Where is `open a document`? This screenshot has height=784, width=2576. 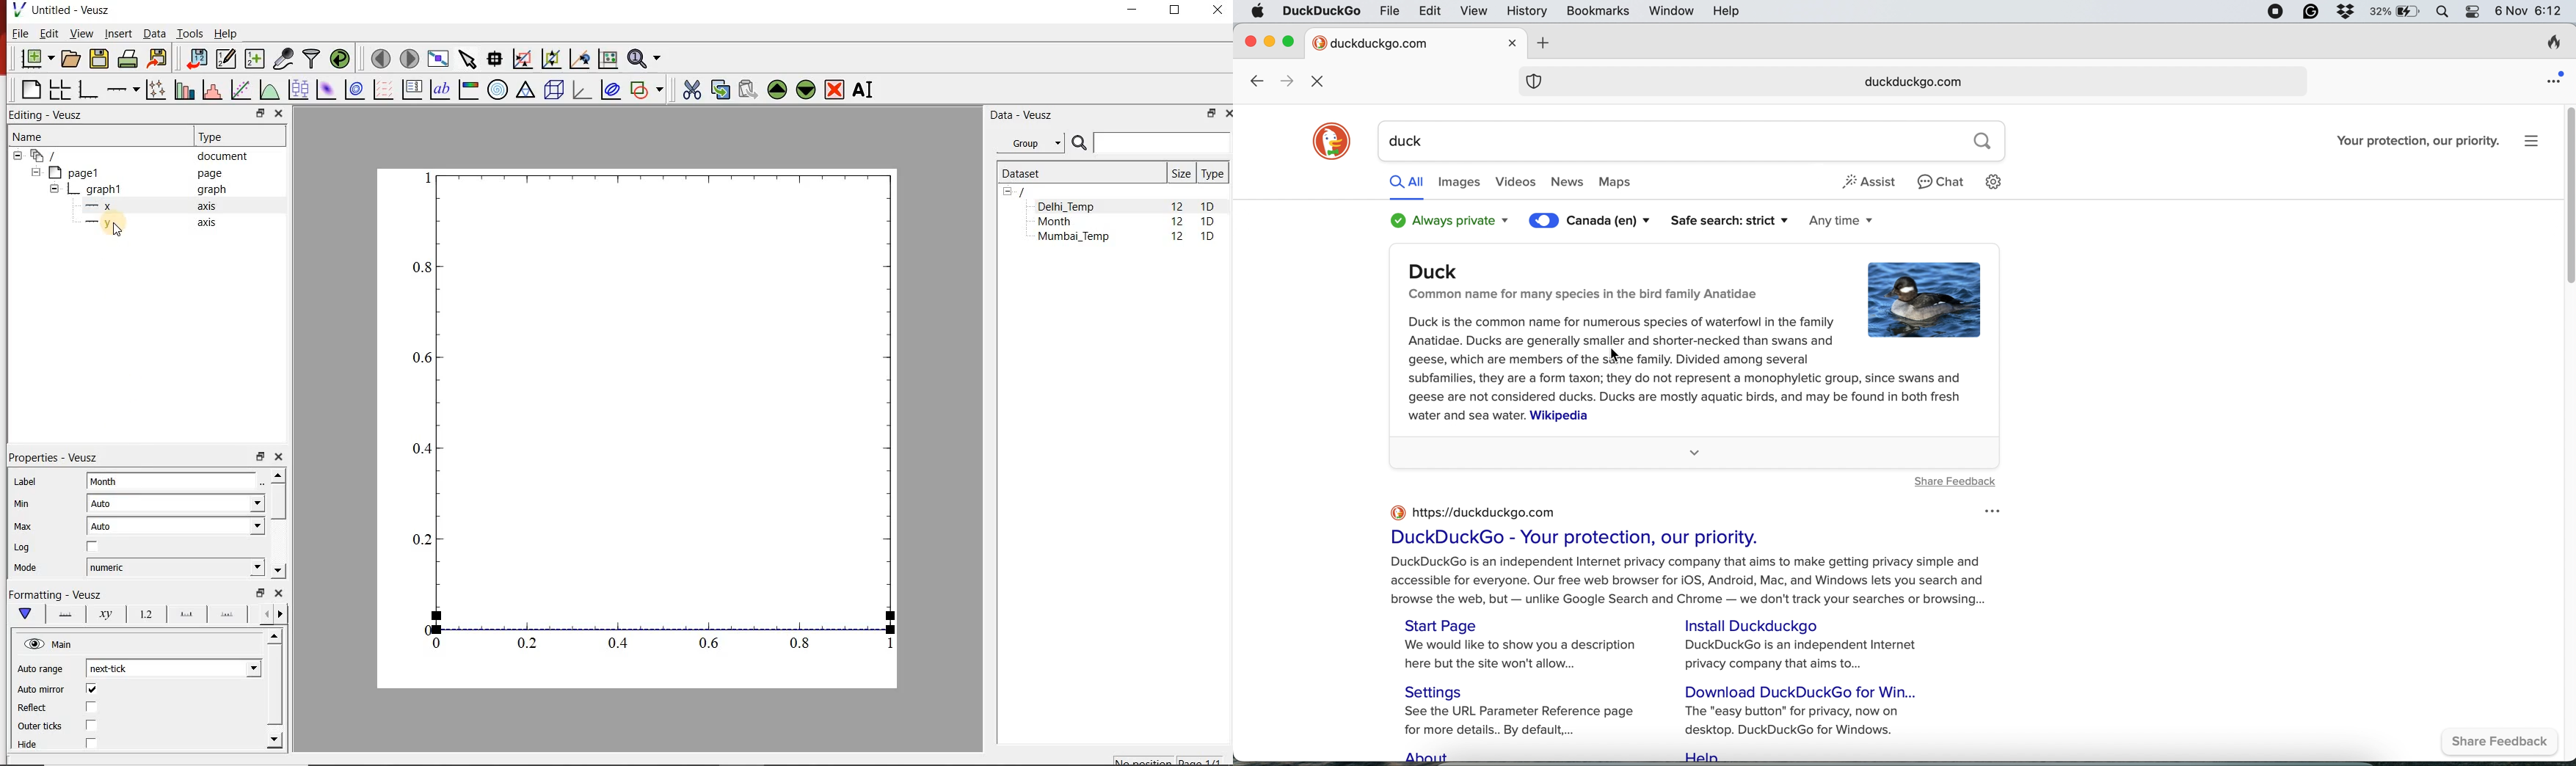 open a document is located at coordinates (70, 59).